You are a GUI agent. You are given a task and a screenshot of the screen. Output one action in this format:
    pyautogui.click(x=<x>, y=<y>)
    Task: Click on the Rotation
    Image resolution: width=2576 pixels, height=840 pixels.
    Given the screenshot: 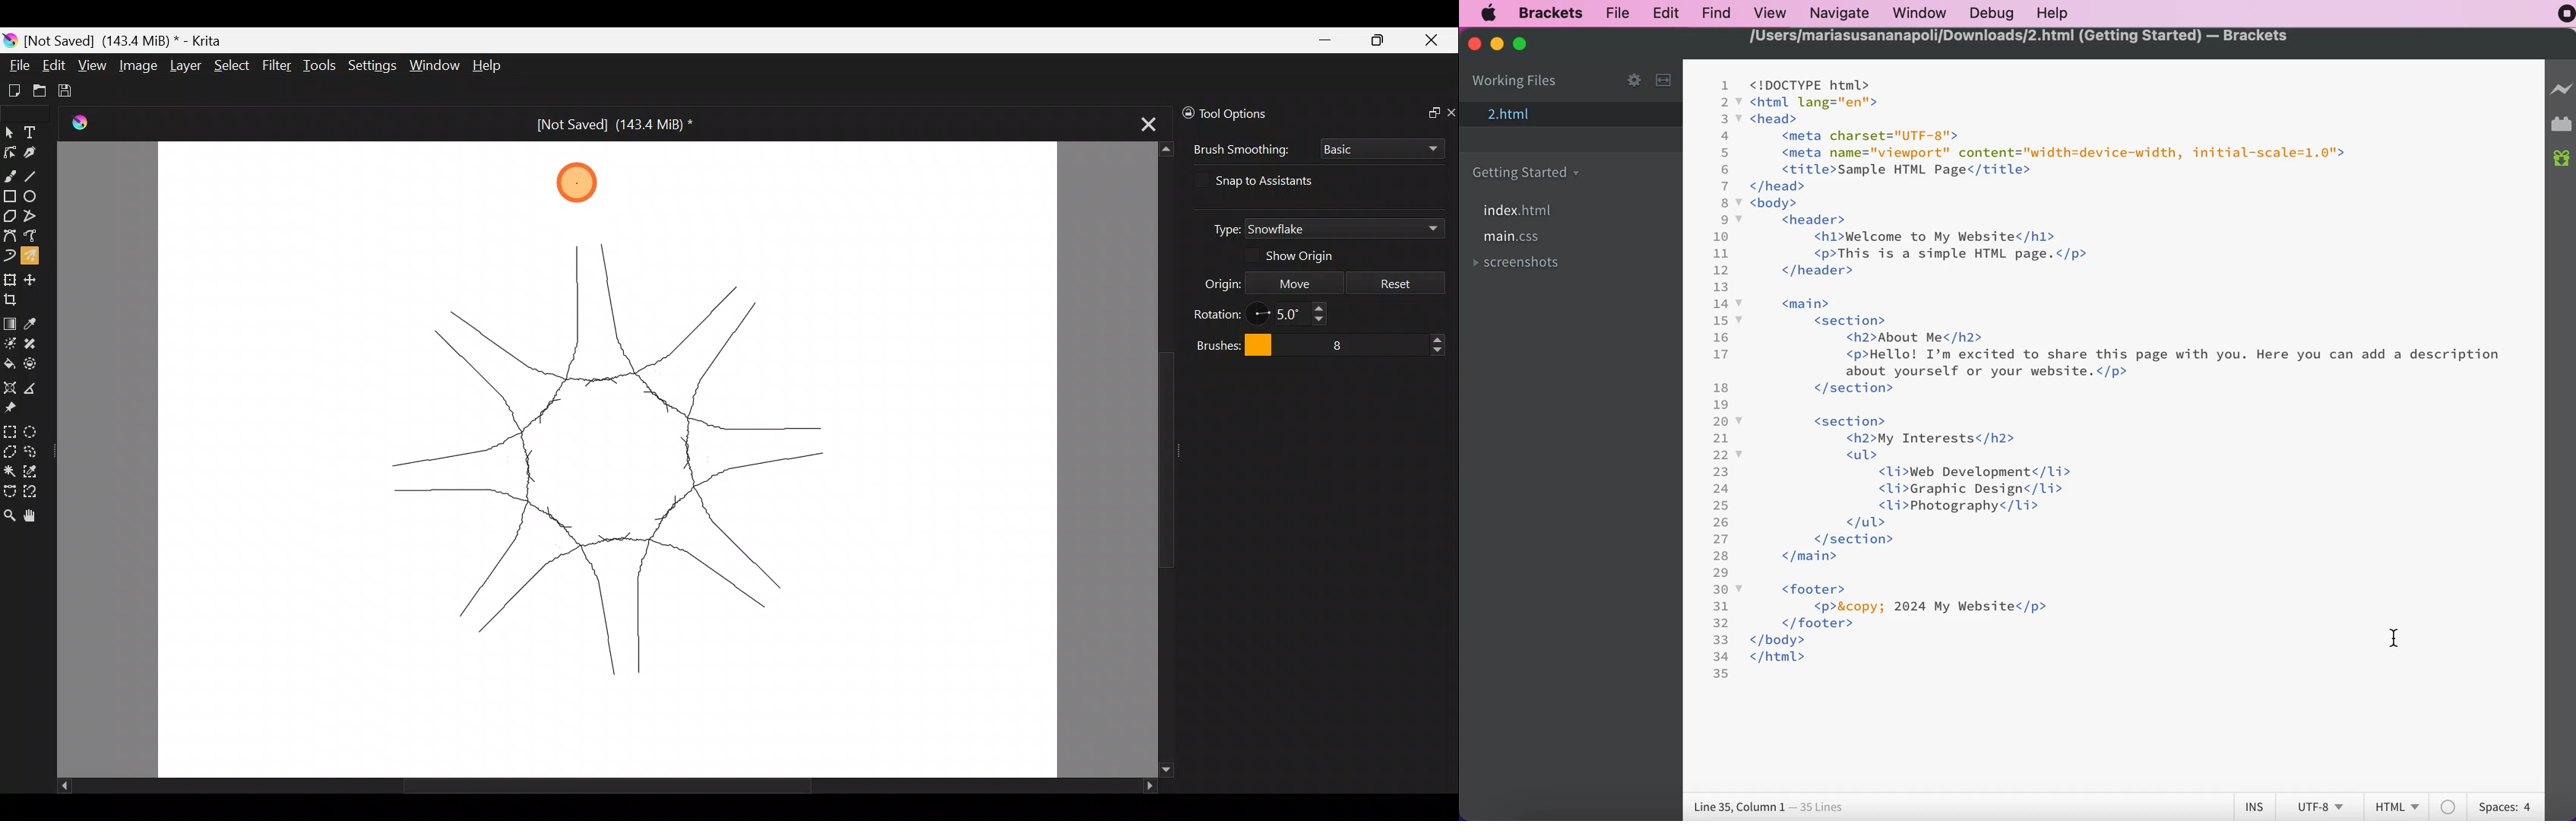 What is the action you would take?
    pyautogui.click(x=1217, y=312)
    